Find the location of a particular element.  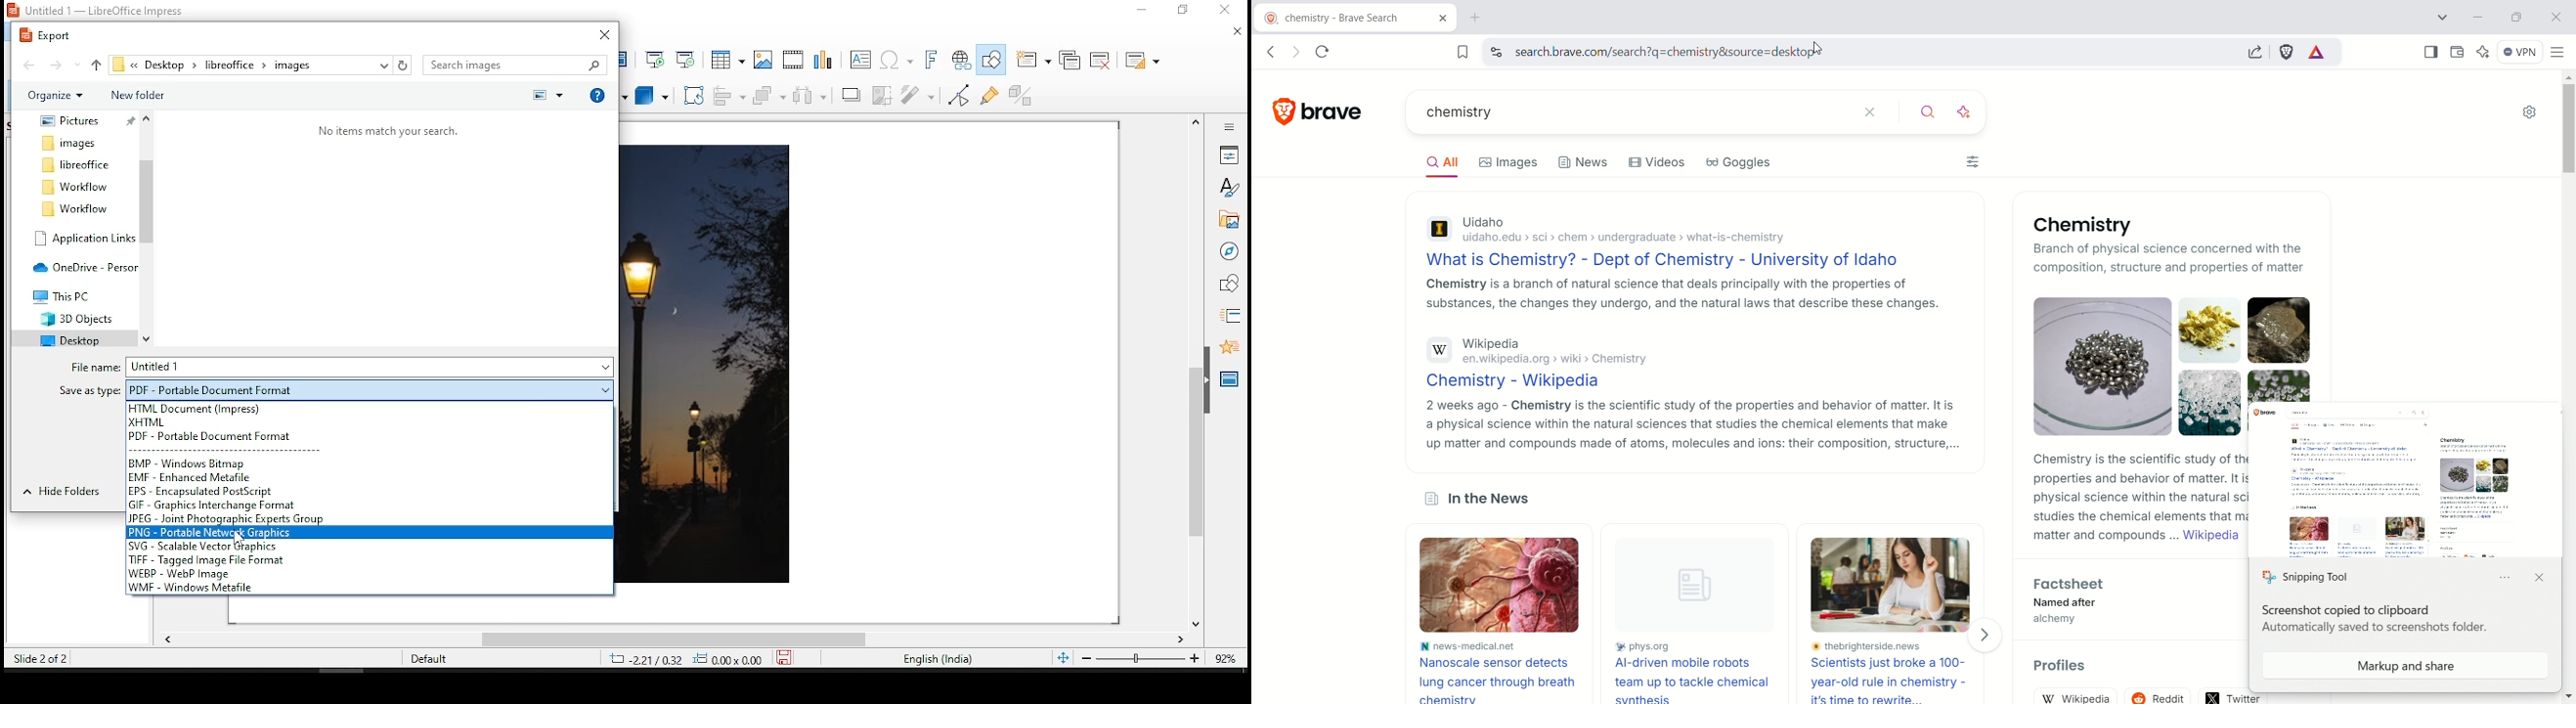

3D objects is located at coordinates (650, 97).